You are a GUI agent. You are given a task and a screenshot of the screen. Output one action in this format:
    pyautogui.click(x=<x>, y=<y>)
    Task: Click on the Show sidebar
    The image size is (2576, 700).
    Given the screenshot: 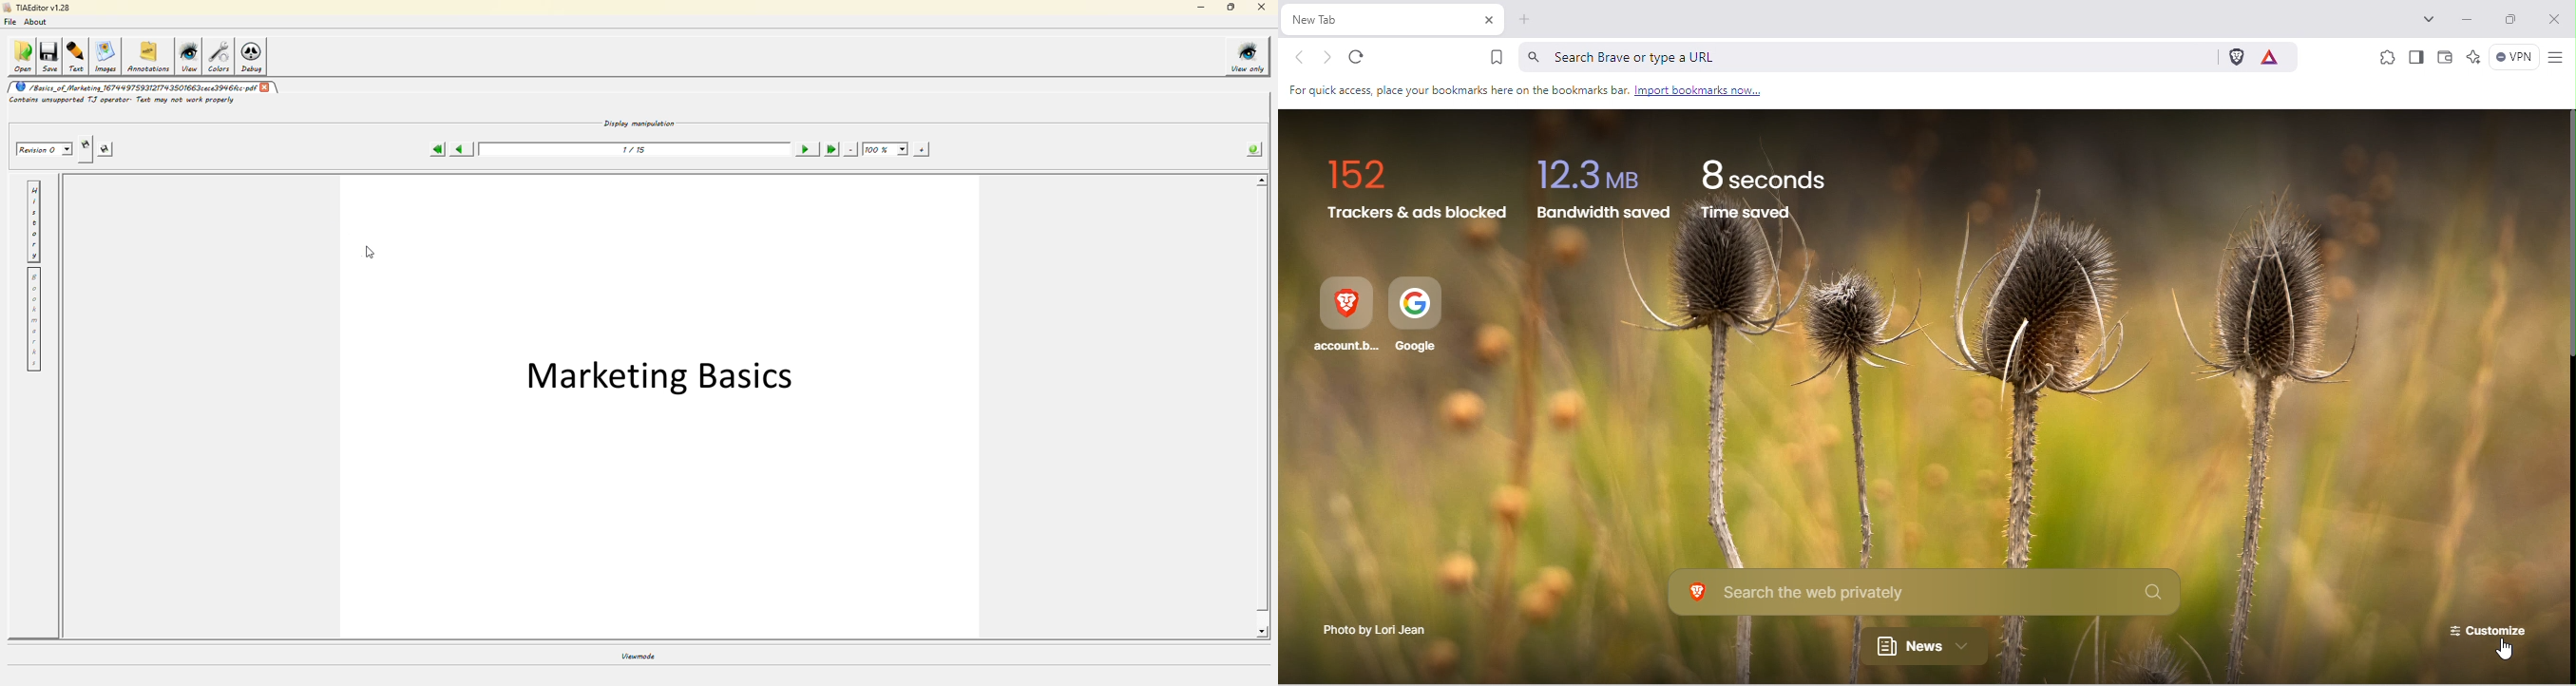 What is the action you would take?
    pyautogui.click(x=2415, y=58)
    